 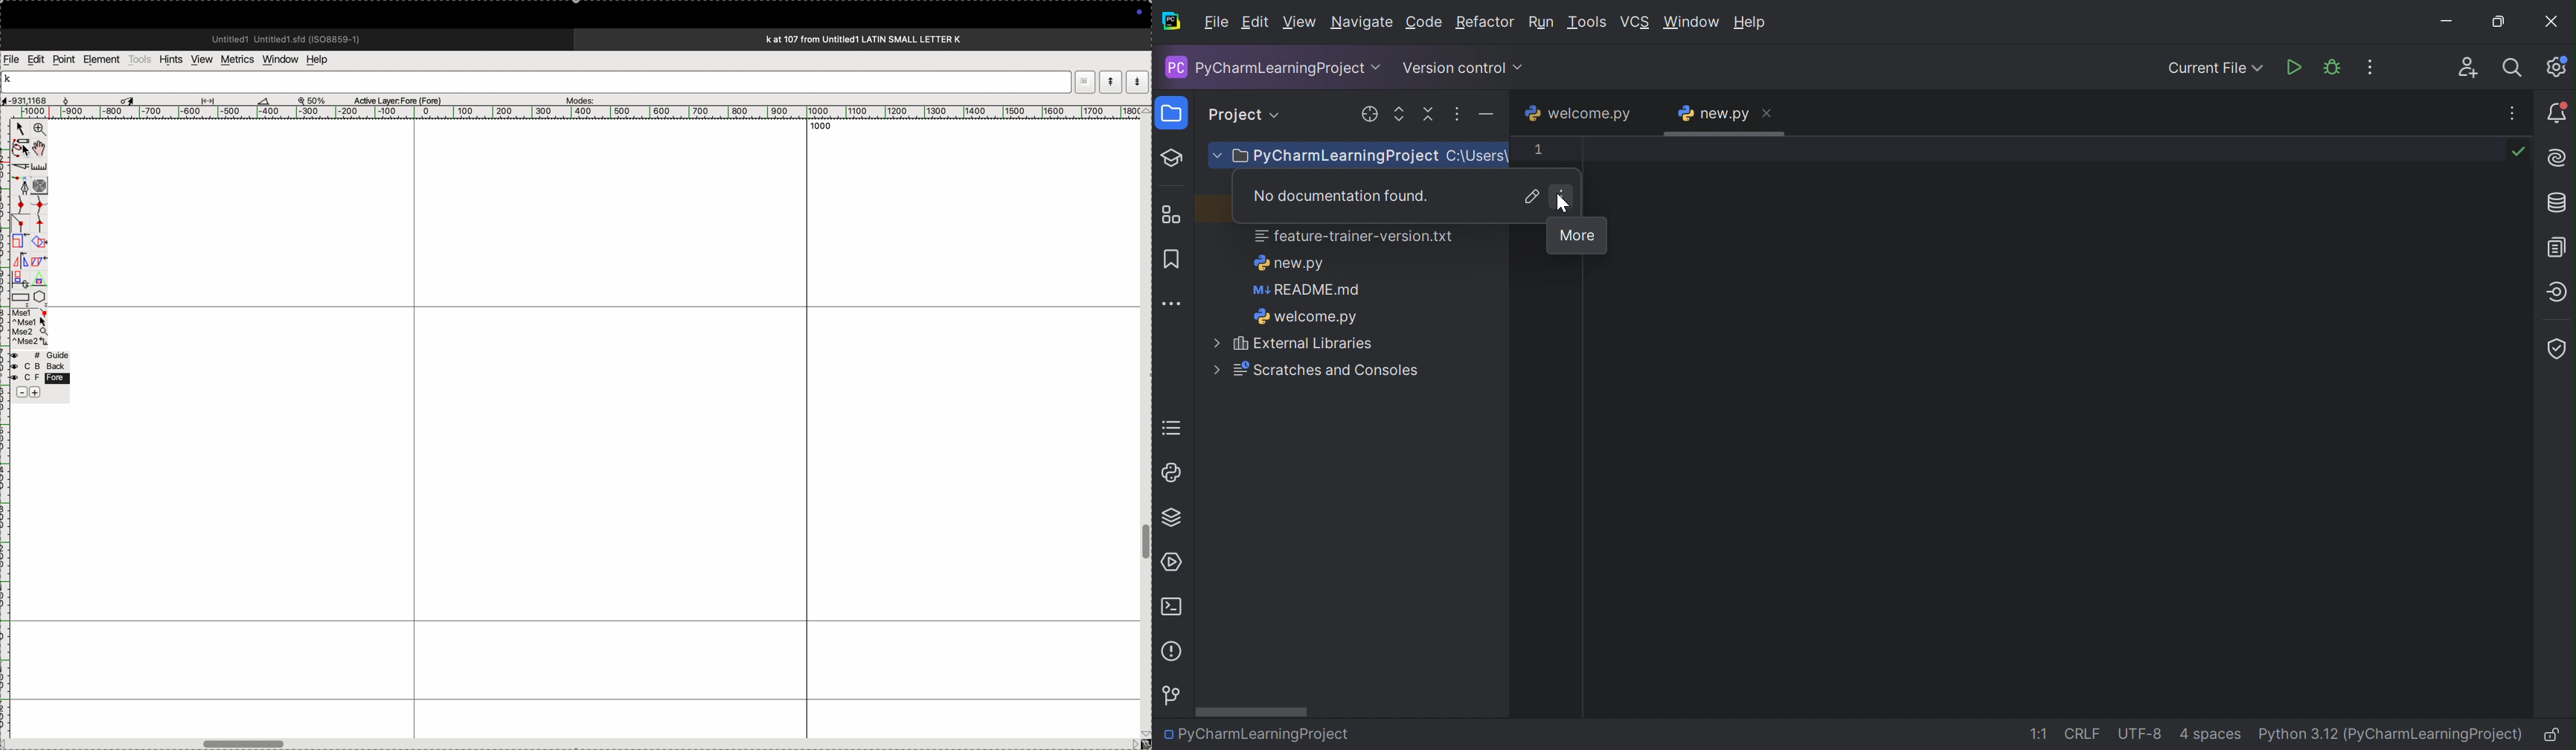 I want to click on C:\Users\, so click(x=1475, y=157).